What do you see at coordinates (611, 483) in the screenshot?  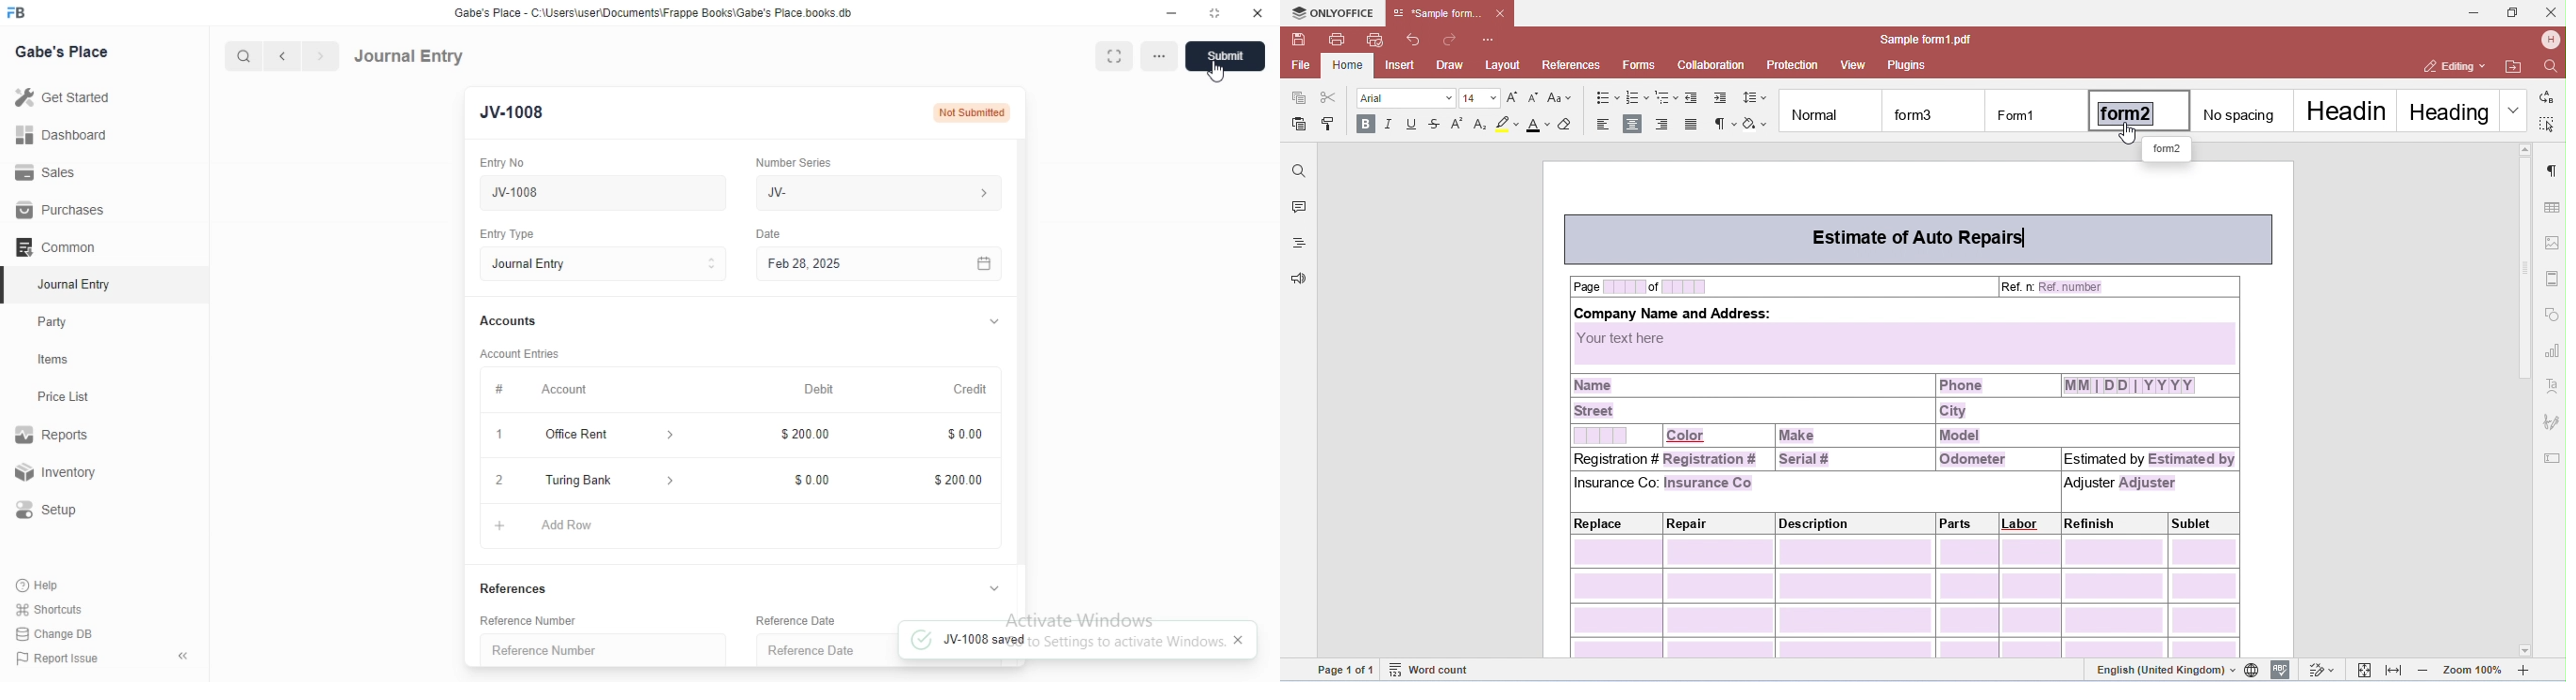 I see `Turing Bank ` at bounding box center [611, 483].